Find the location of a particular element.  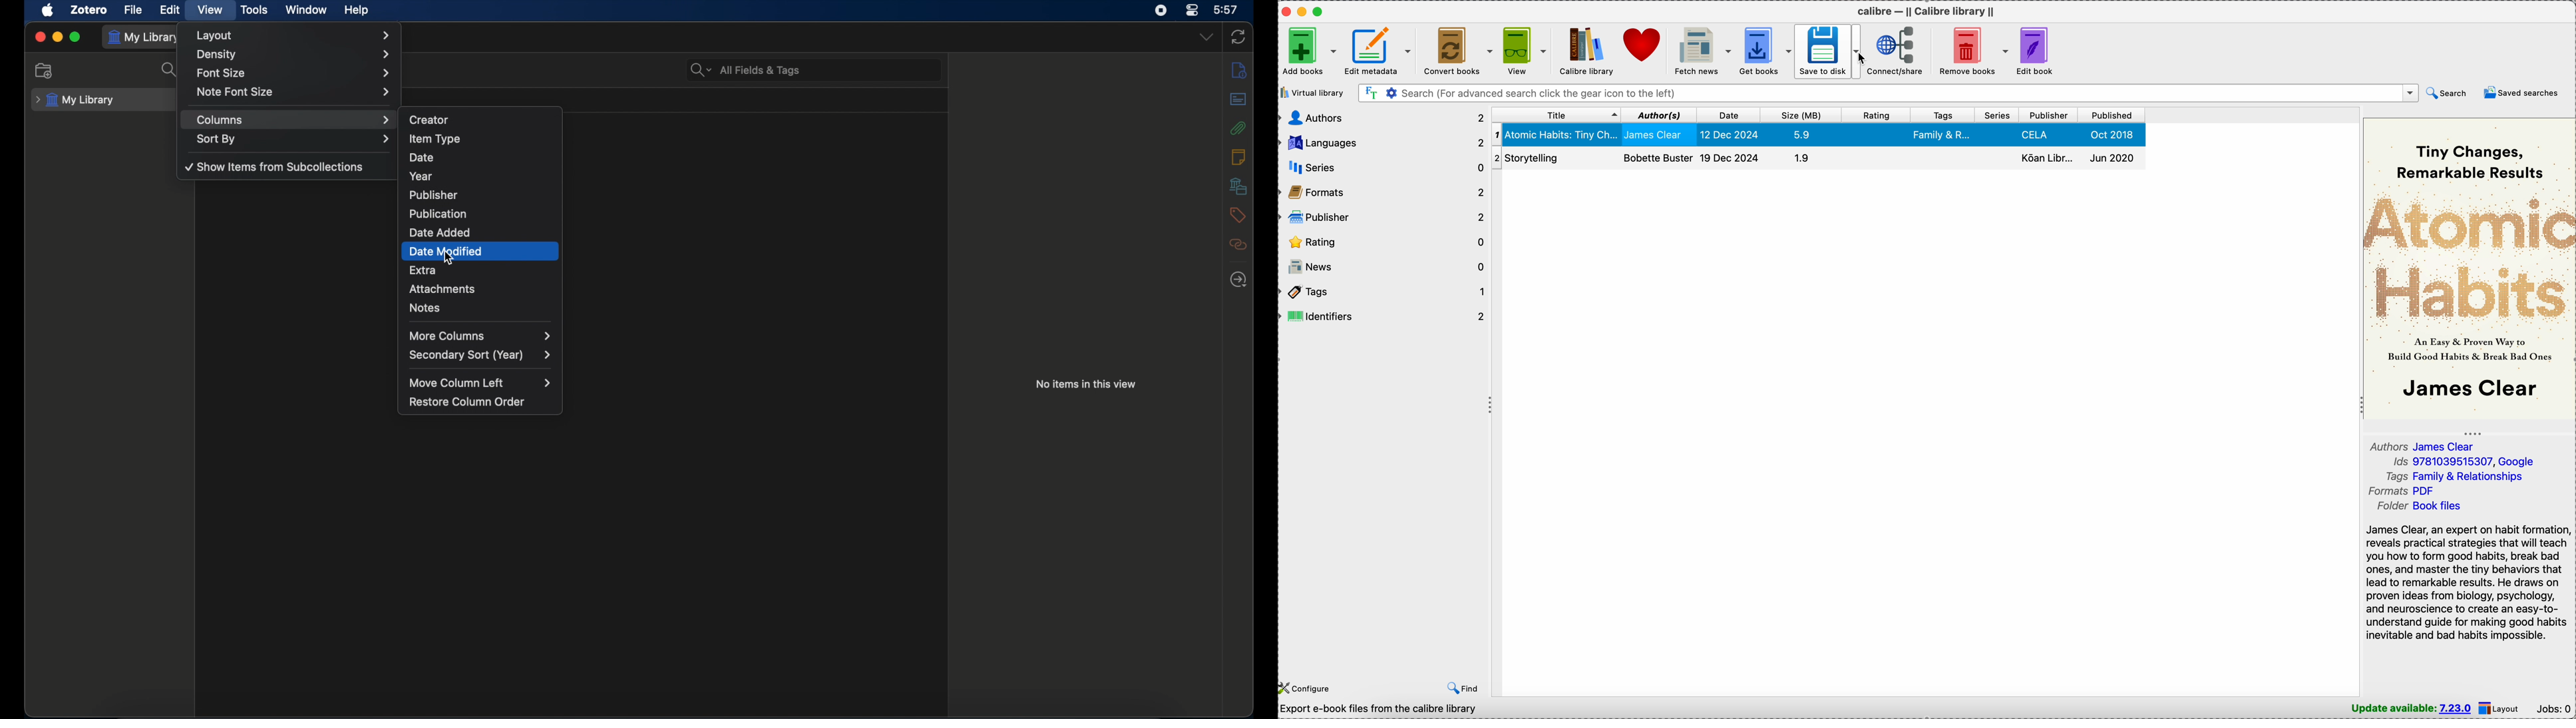

search is located at coordinates (172, 71).